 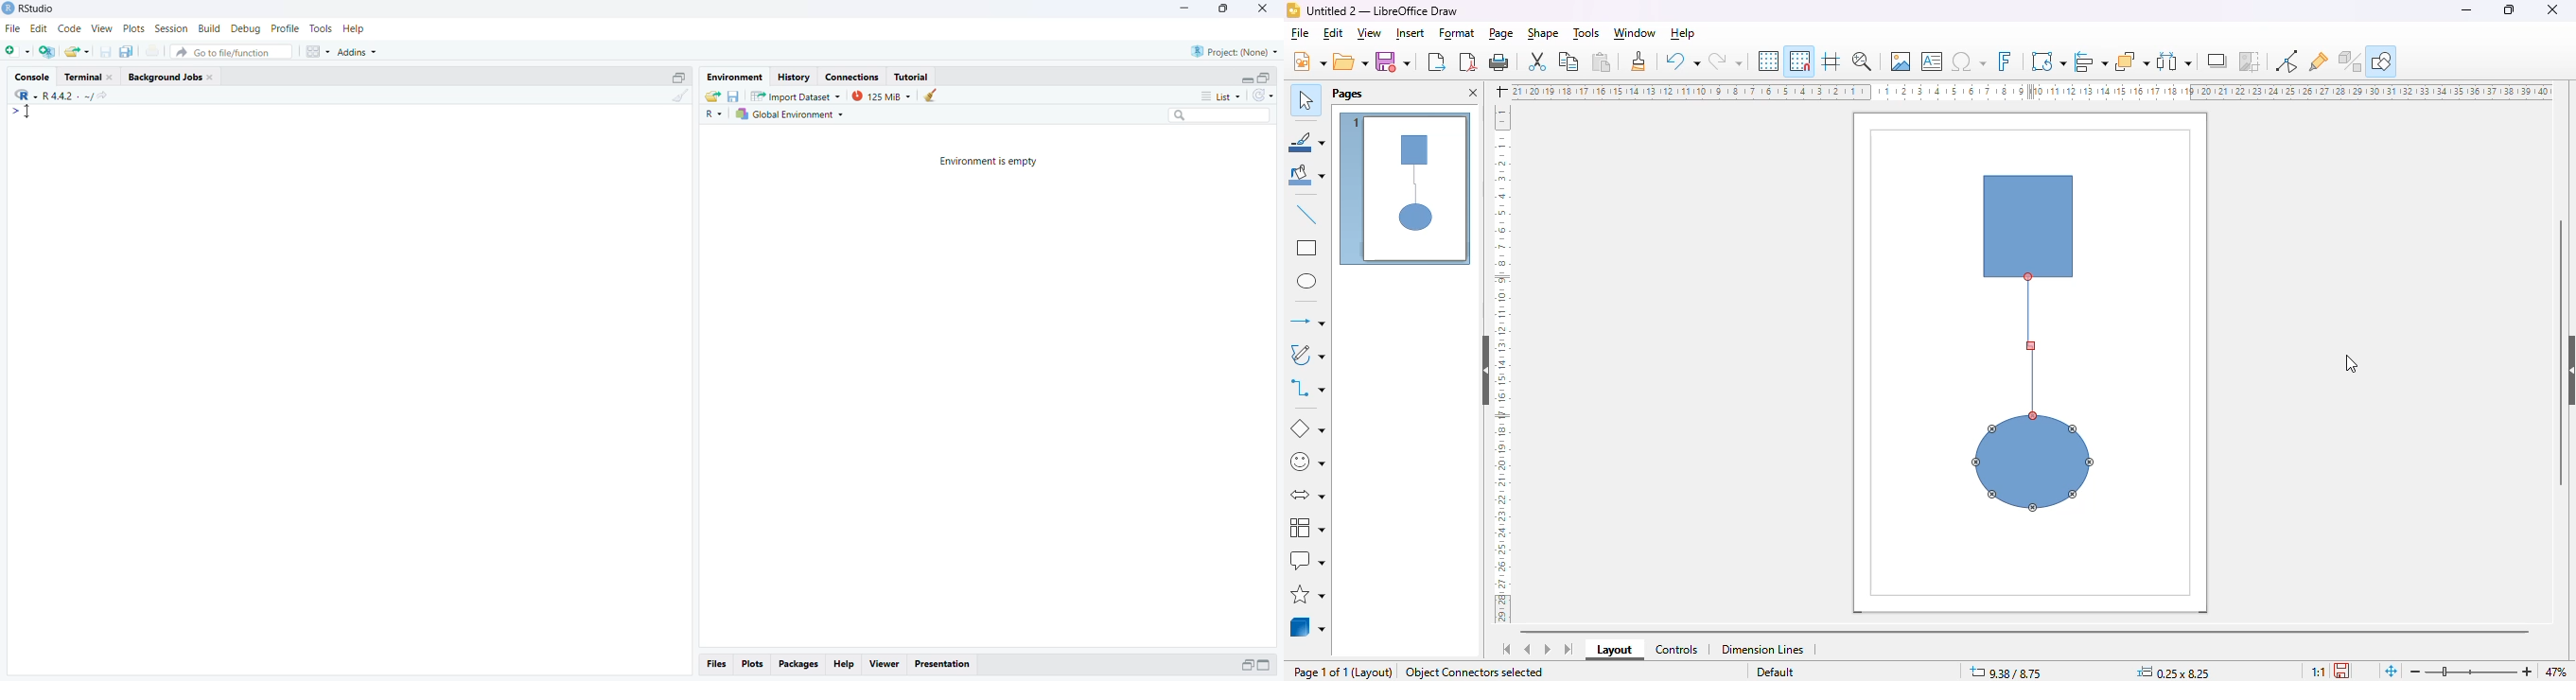 What do you see at coordinates (2032, 91) in the screenshot?
I see `ruler` at bounding box center [2032, 91].